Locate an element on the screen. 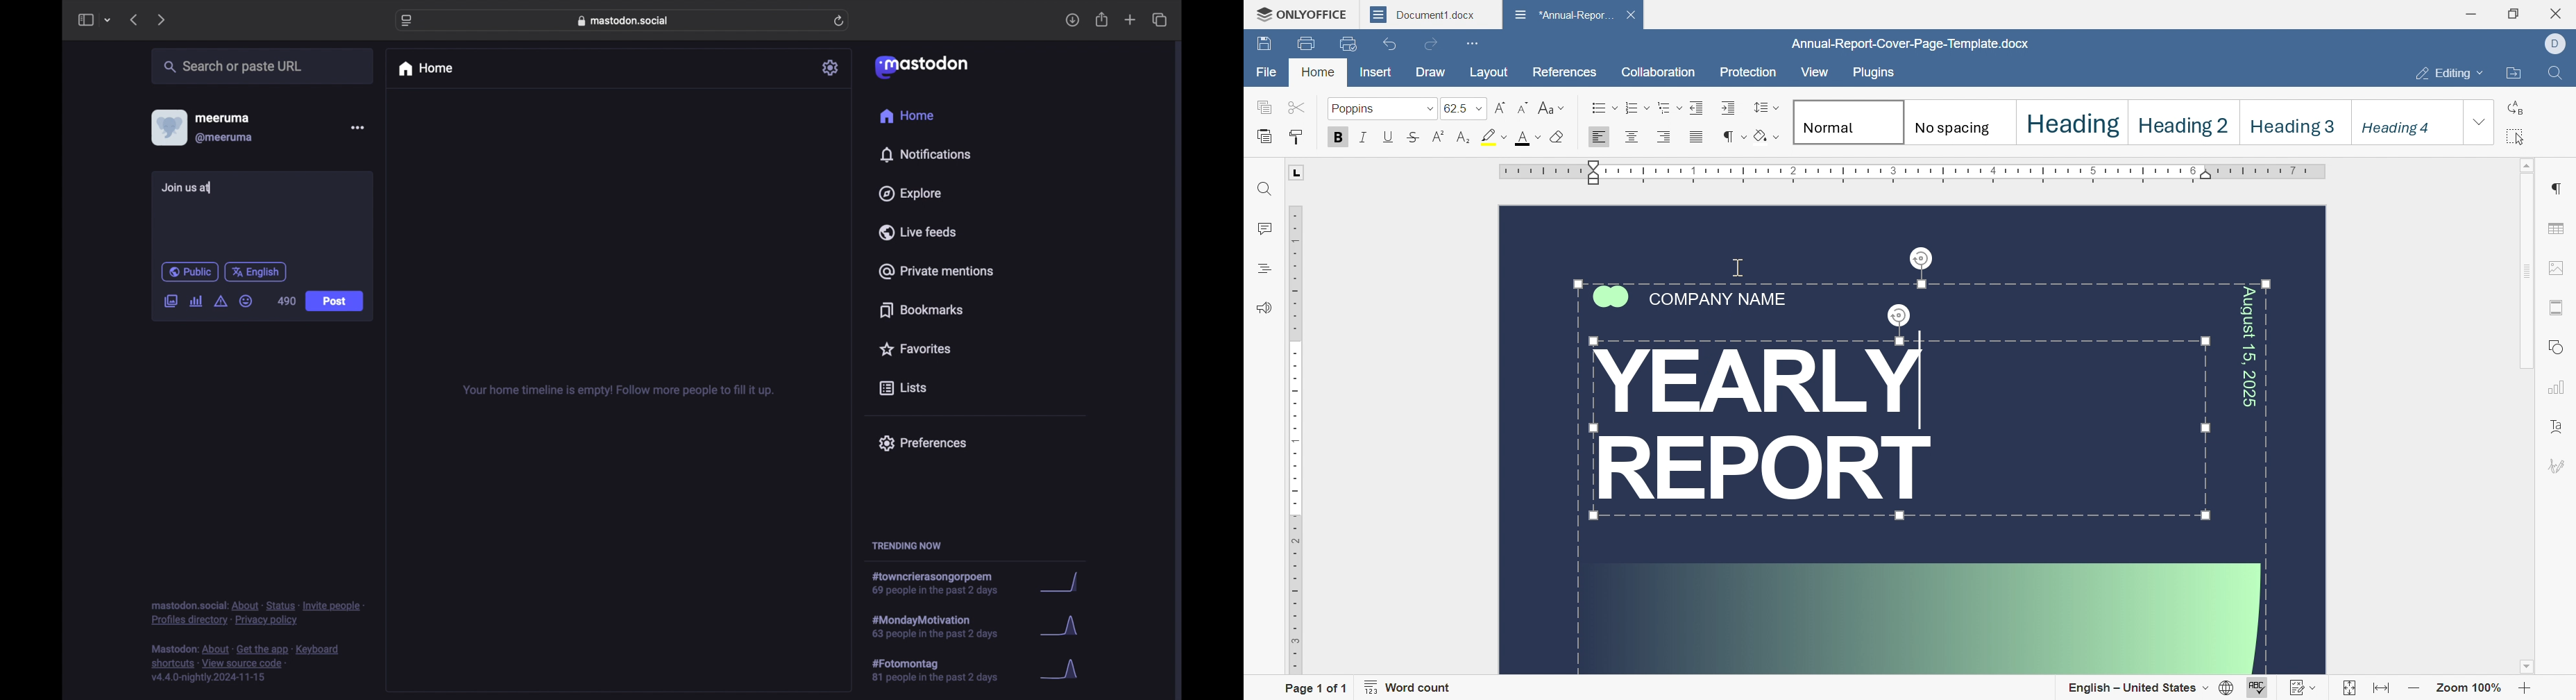 The height and width of the screenshot is (700, 2576). types of heading is located at coordinates (2126, 119).